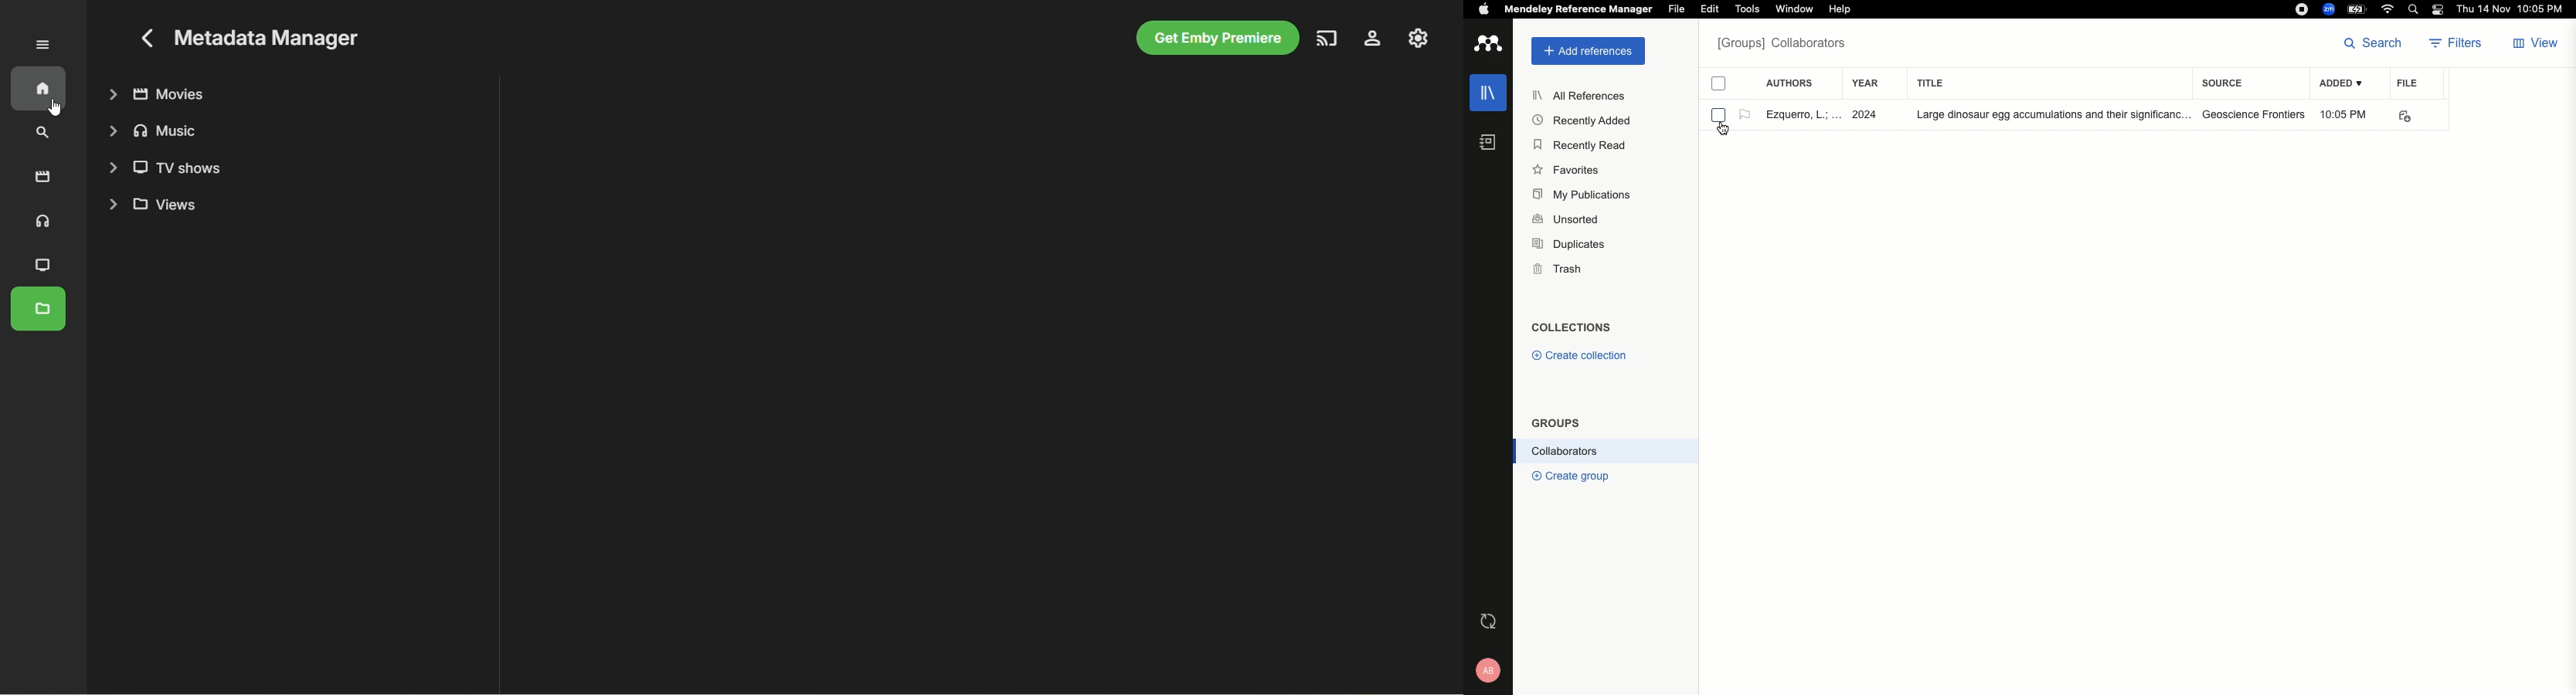  I want to click on Collaborations, so click(1609, 453).